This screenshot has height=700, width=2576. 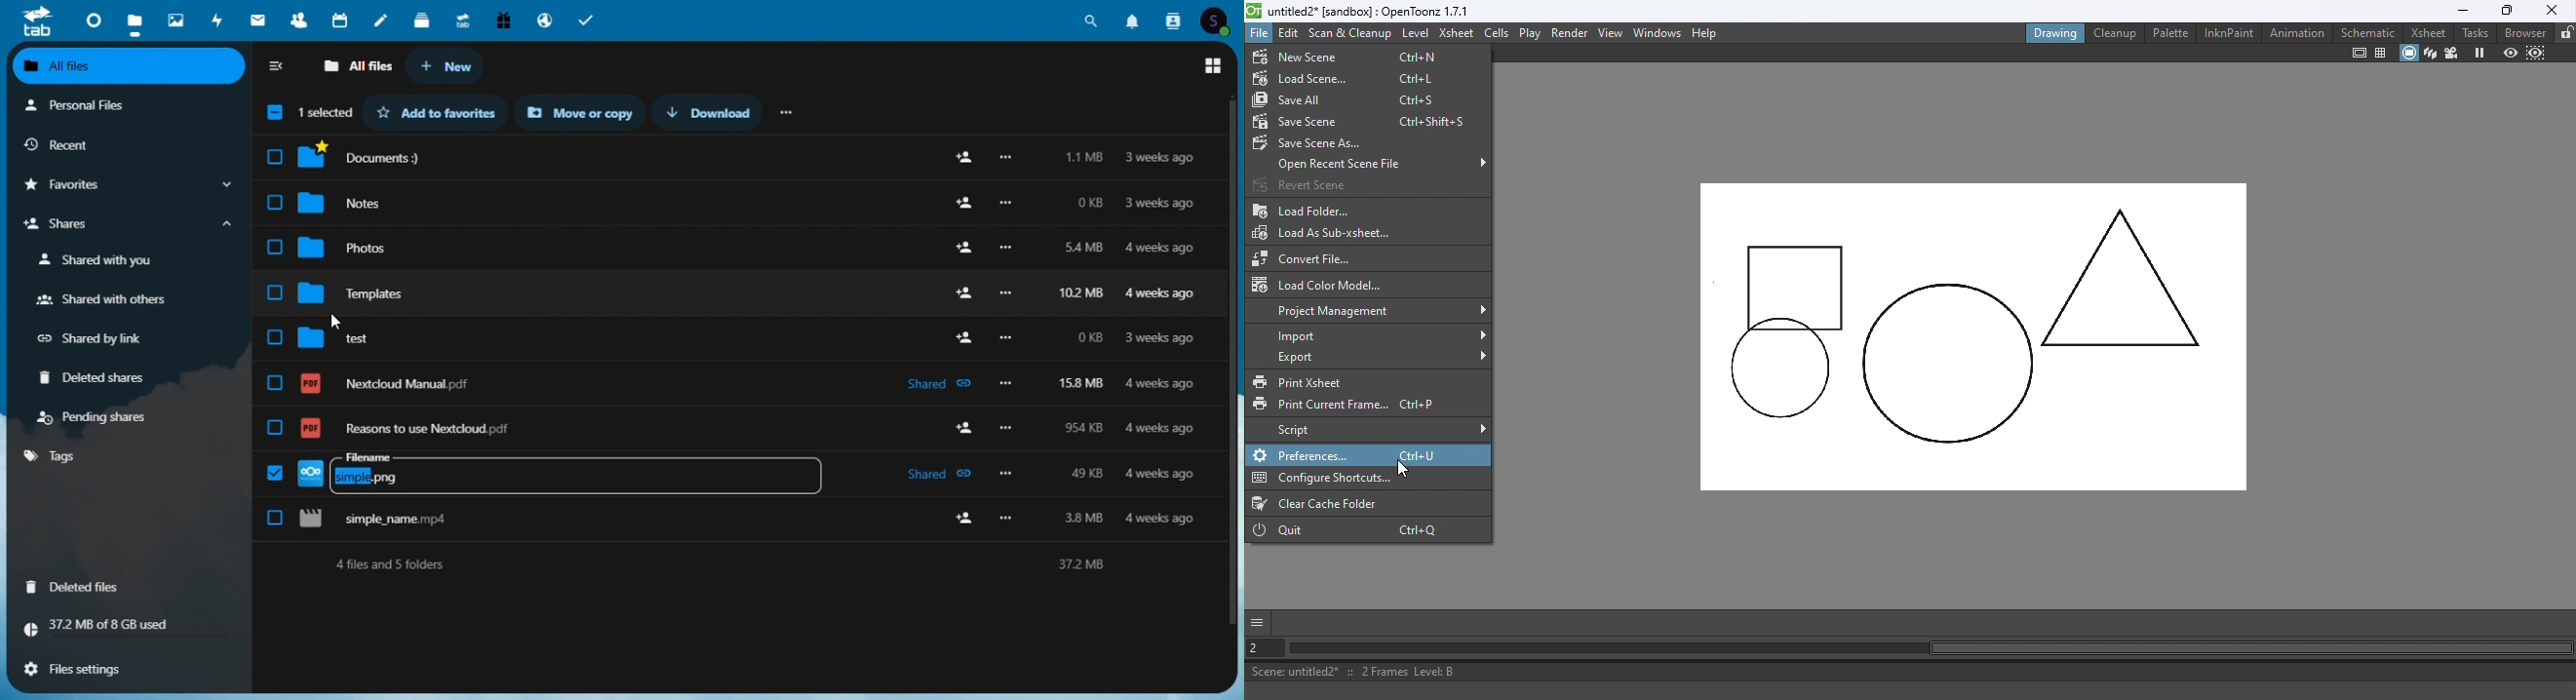 What do you see at coordinates (1220, 18) in the screenshot?
I see `Account icon` at bounding box center [1220, 18].